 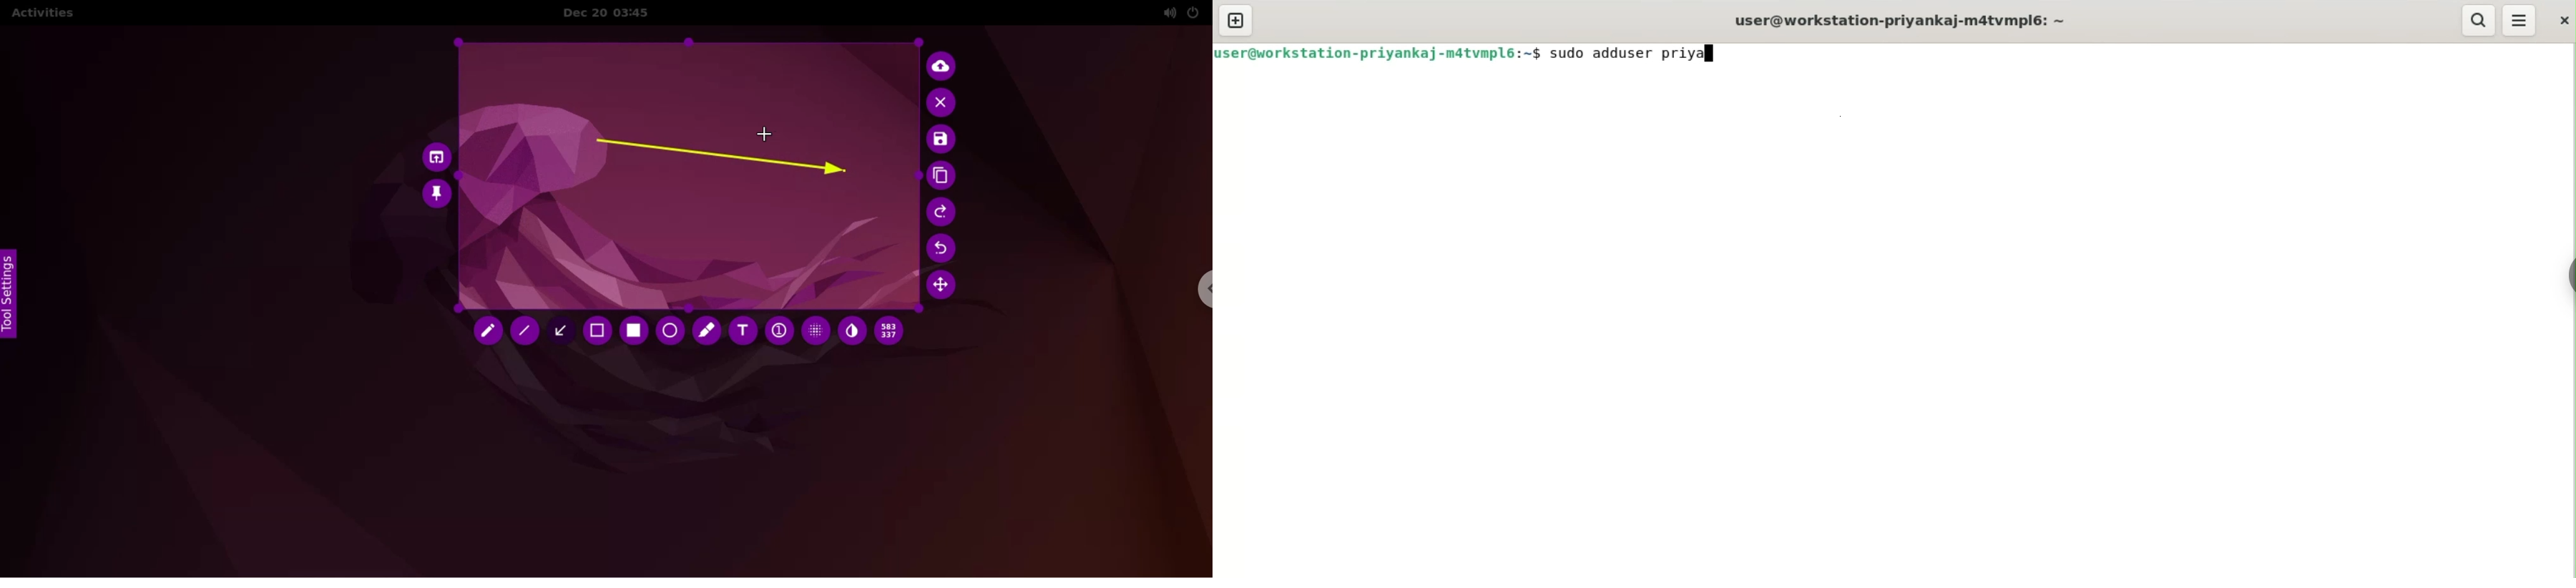 I want to click on upload, so click(x=945, y=65).